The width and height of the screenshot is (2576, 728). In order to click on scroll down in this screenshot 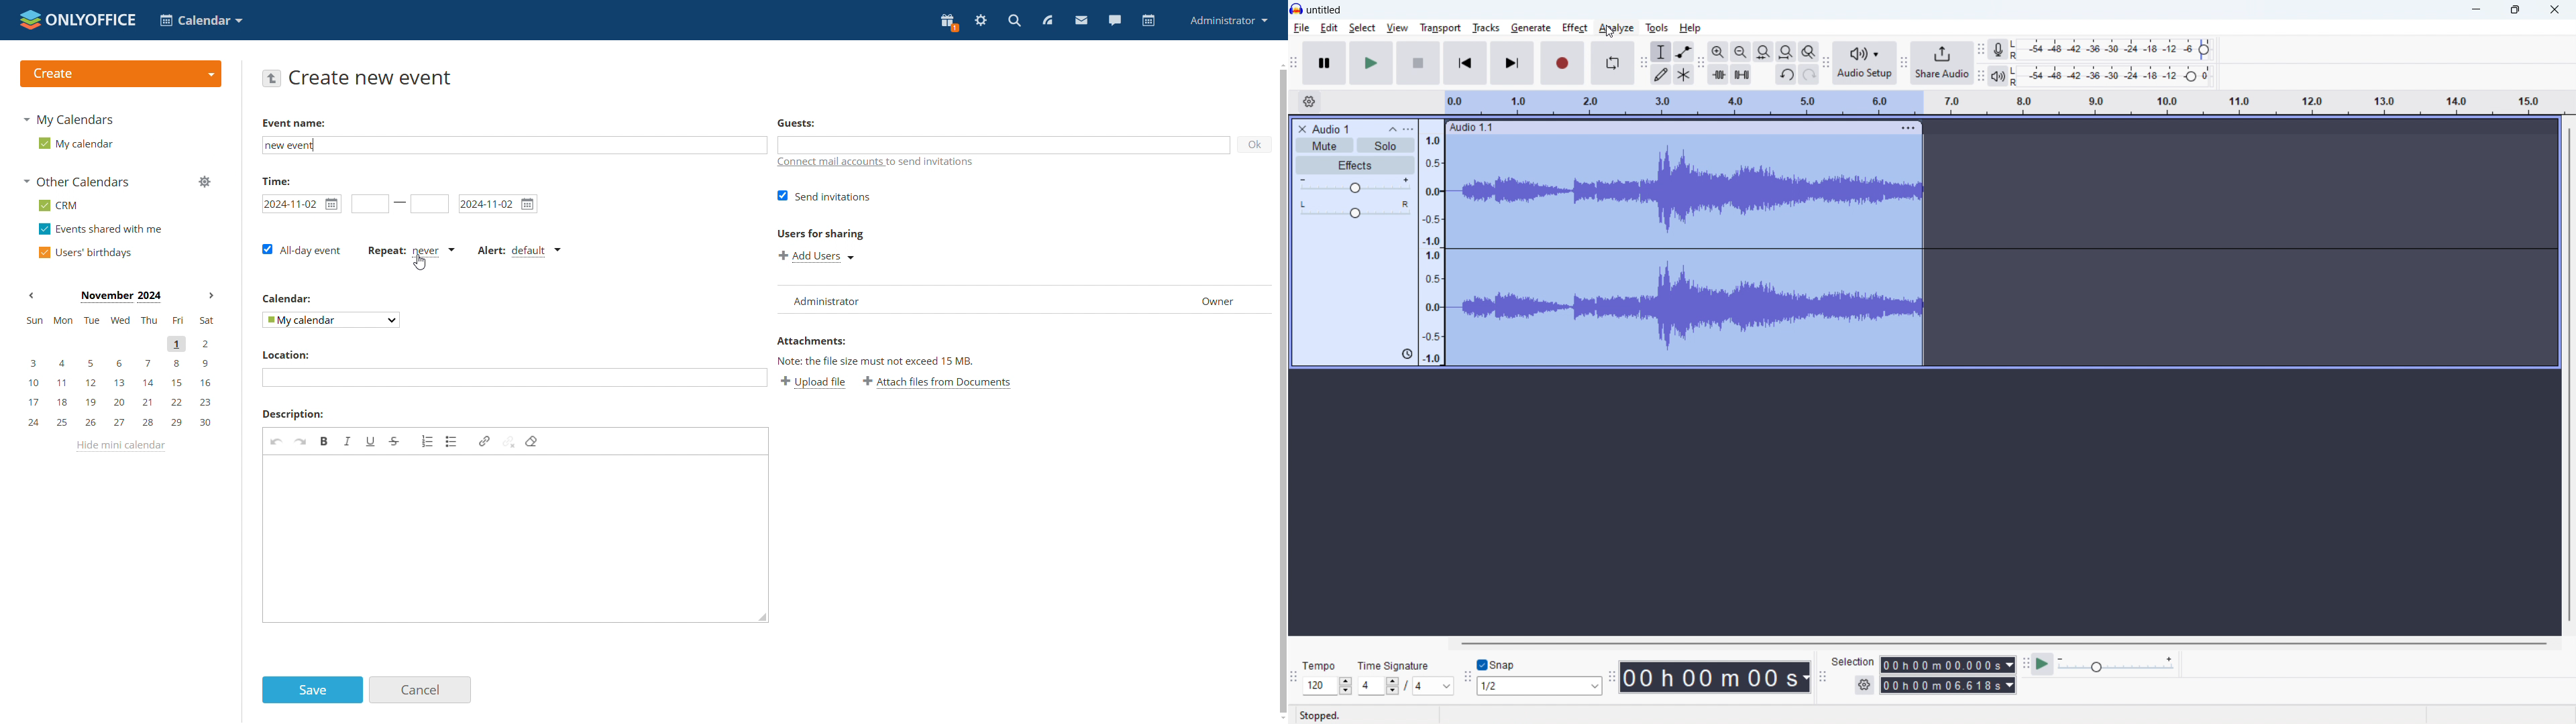, I will do `click(1280, 719)`.